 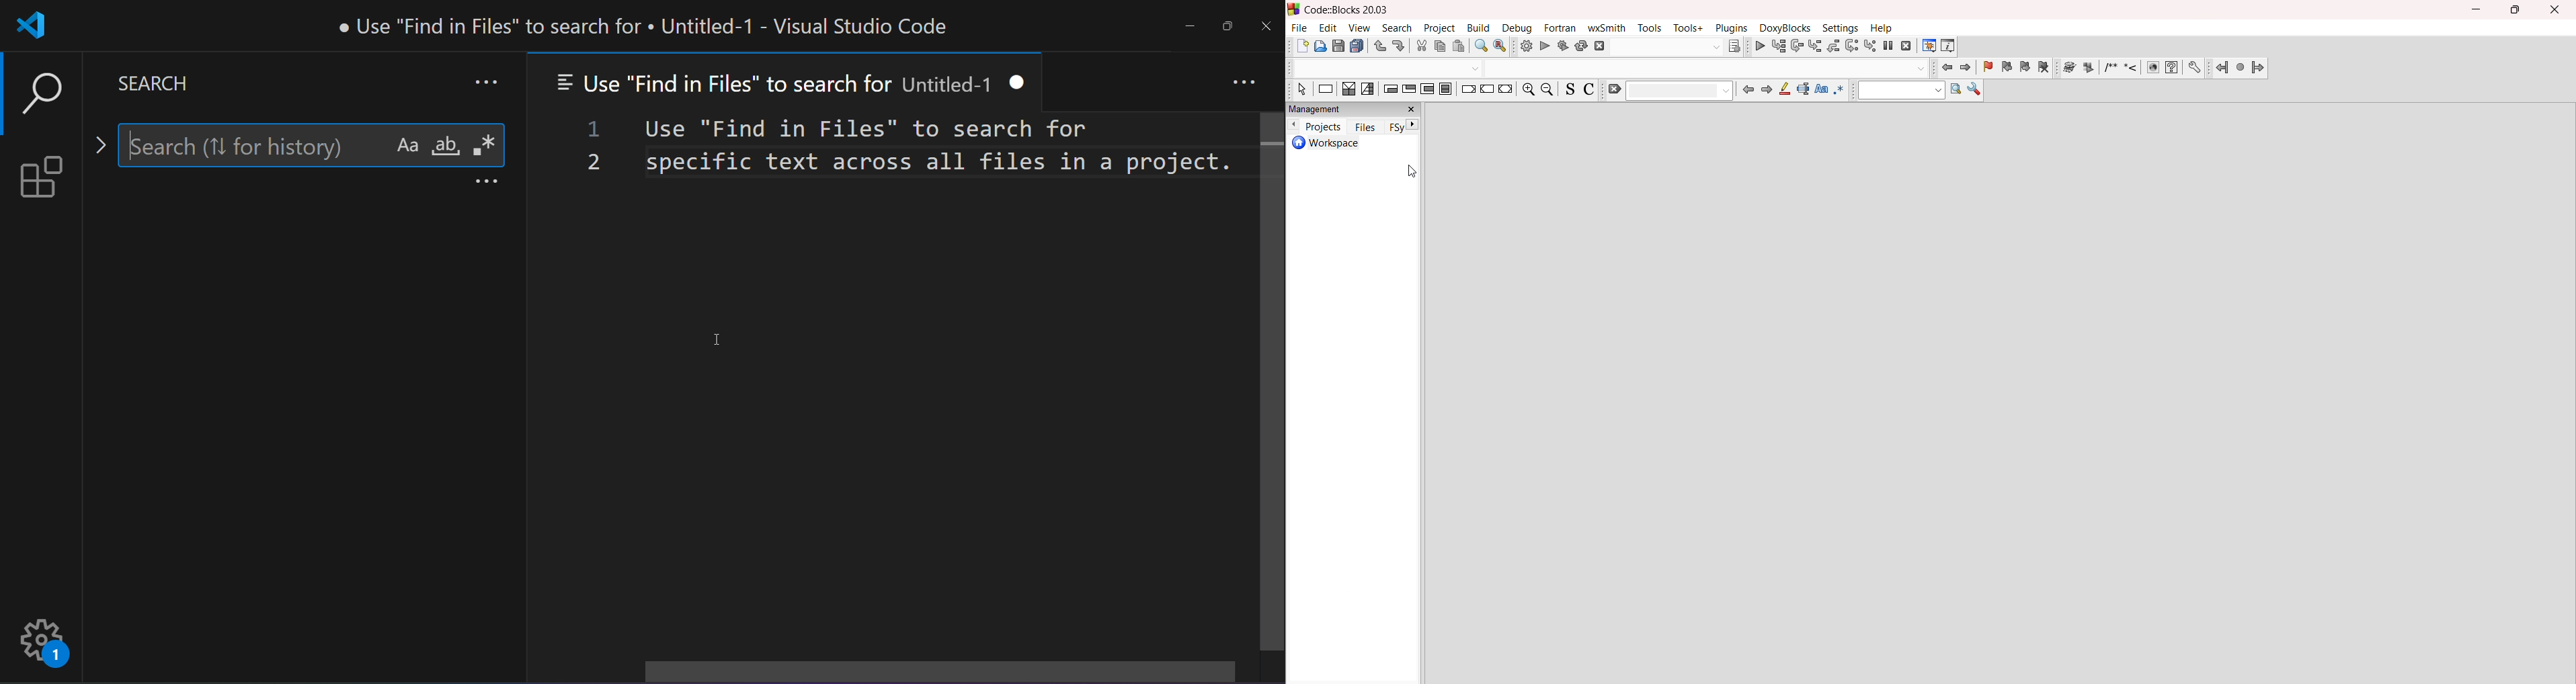 What do you see at coordinates (1501, 46) in the screenshot?
I see `replace` at bounding box center [1501, 46].